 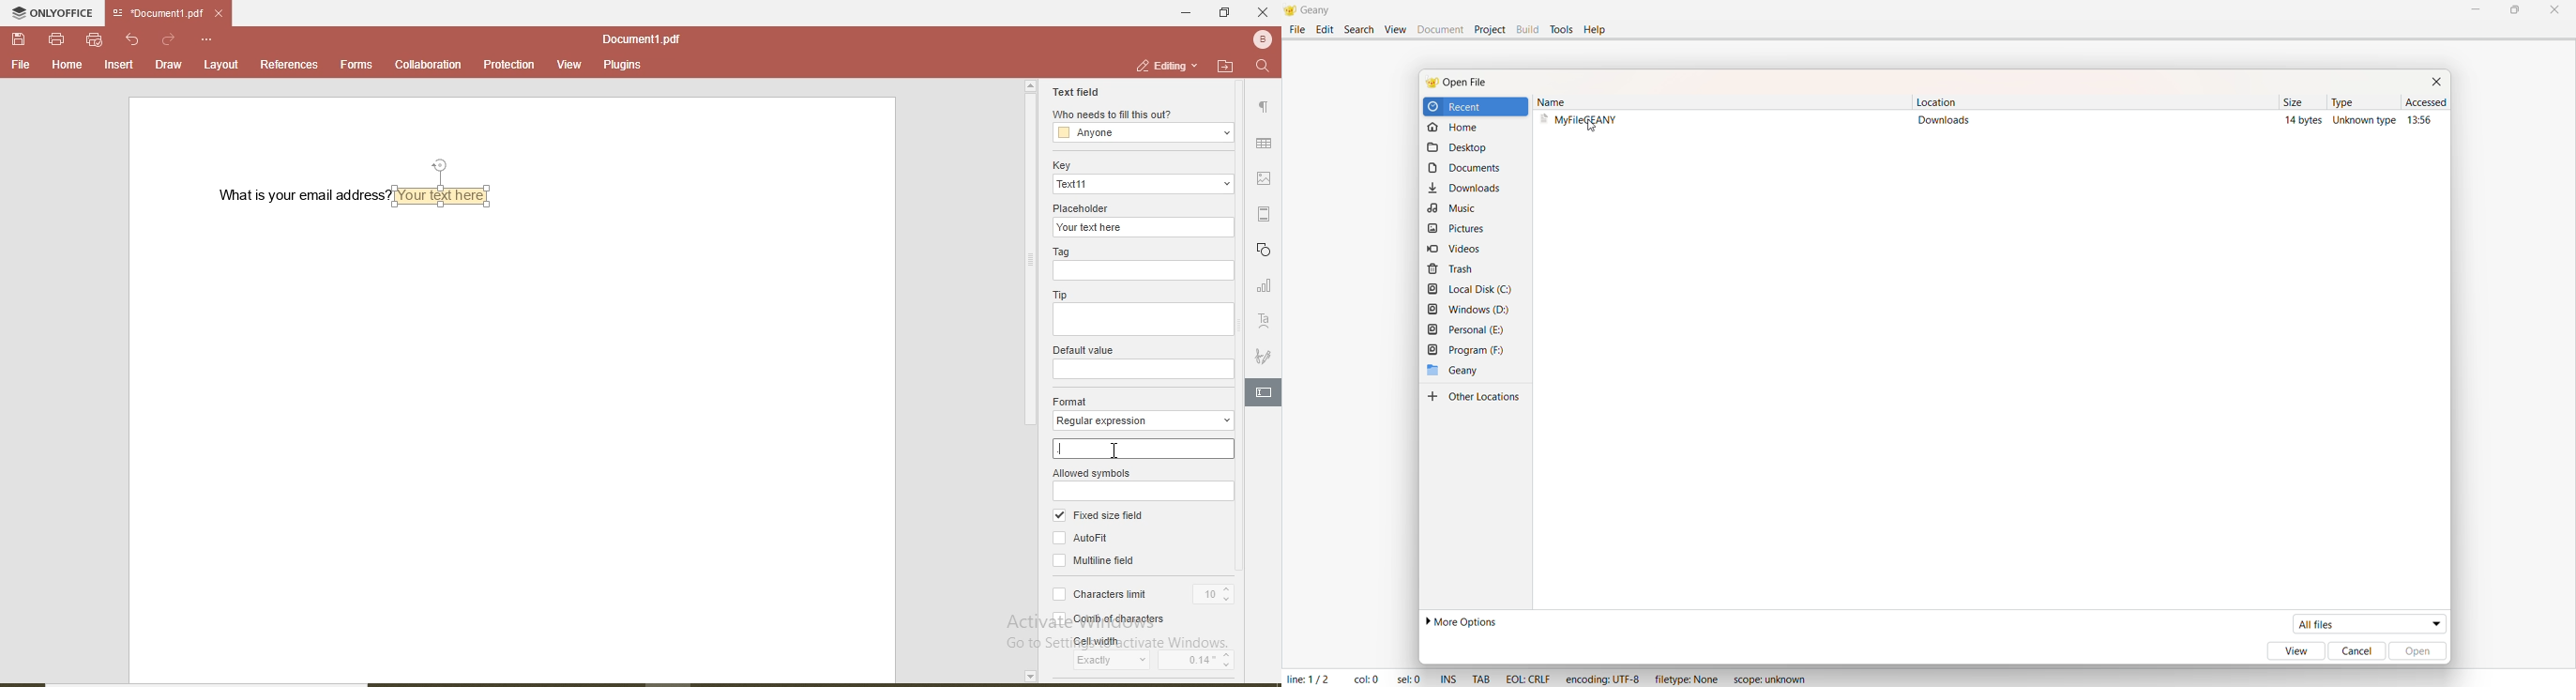 I want to click on what is your email address?, so click(x=296, y=195).